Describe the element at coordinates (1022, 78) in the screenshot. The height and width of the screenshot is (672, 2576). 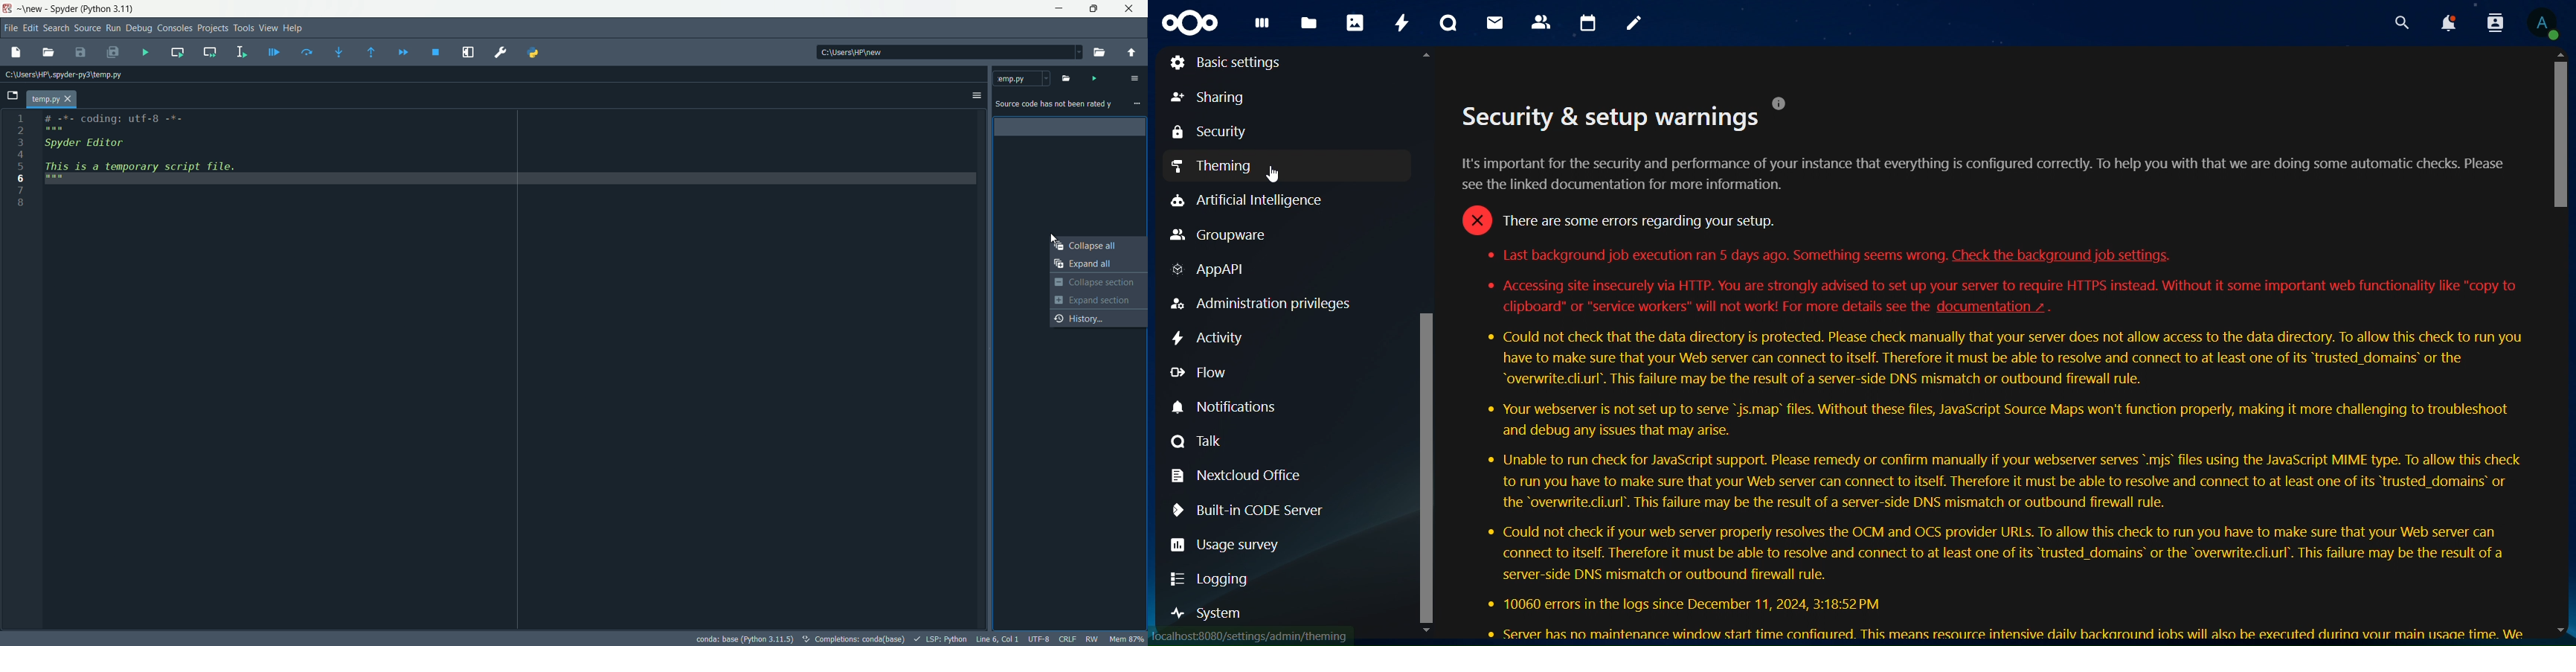
I see `temp.py` at that location.